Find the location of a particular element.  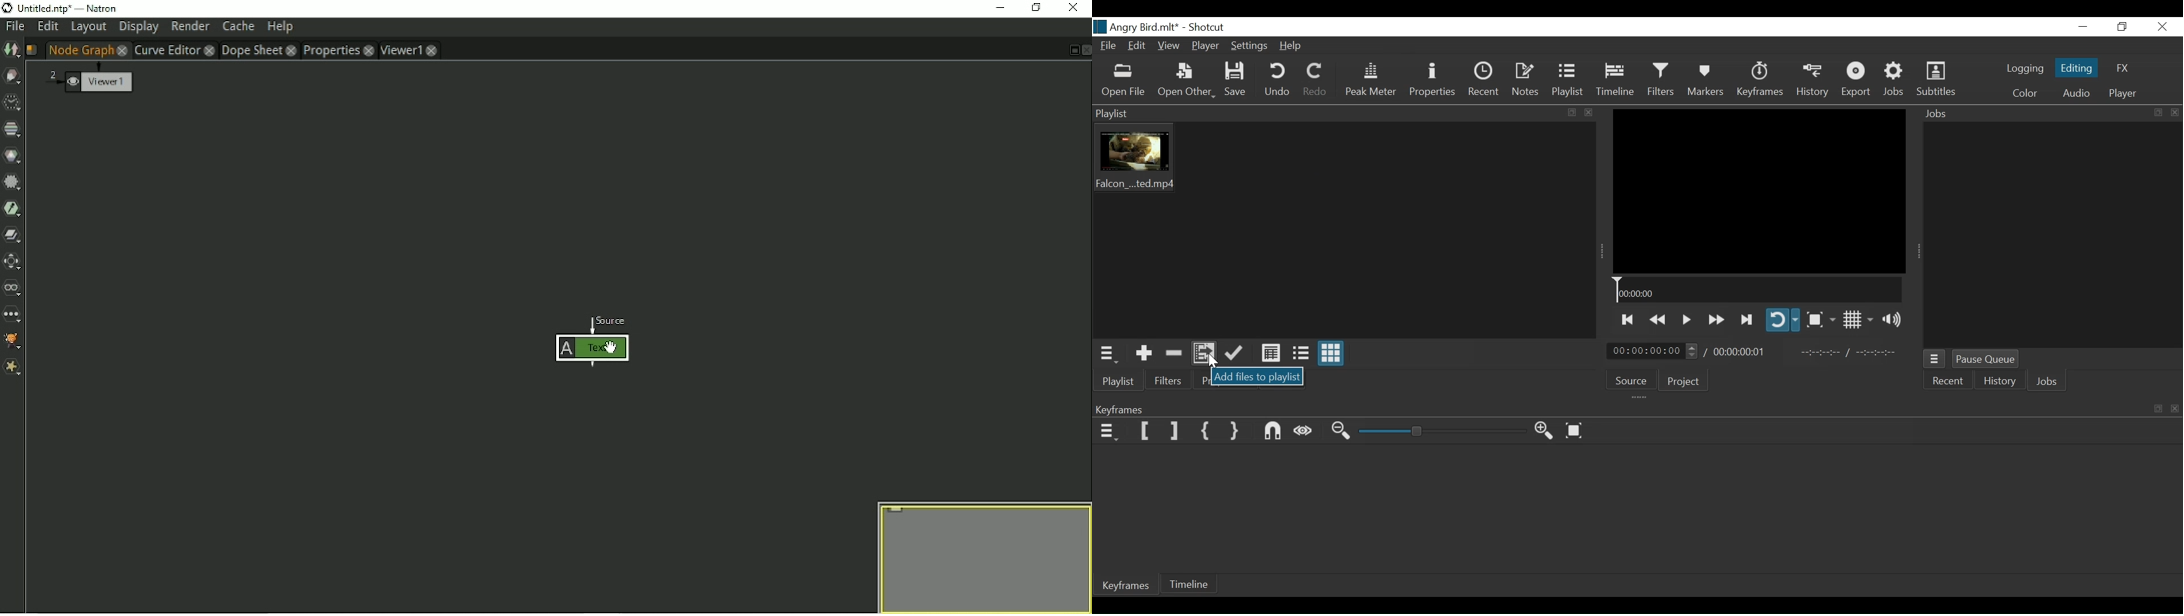

View as detail is located at coordinates (1272, 354).